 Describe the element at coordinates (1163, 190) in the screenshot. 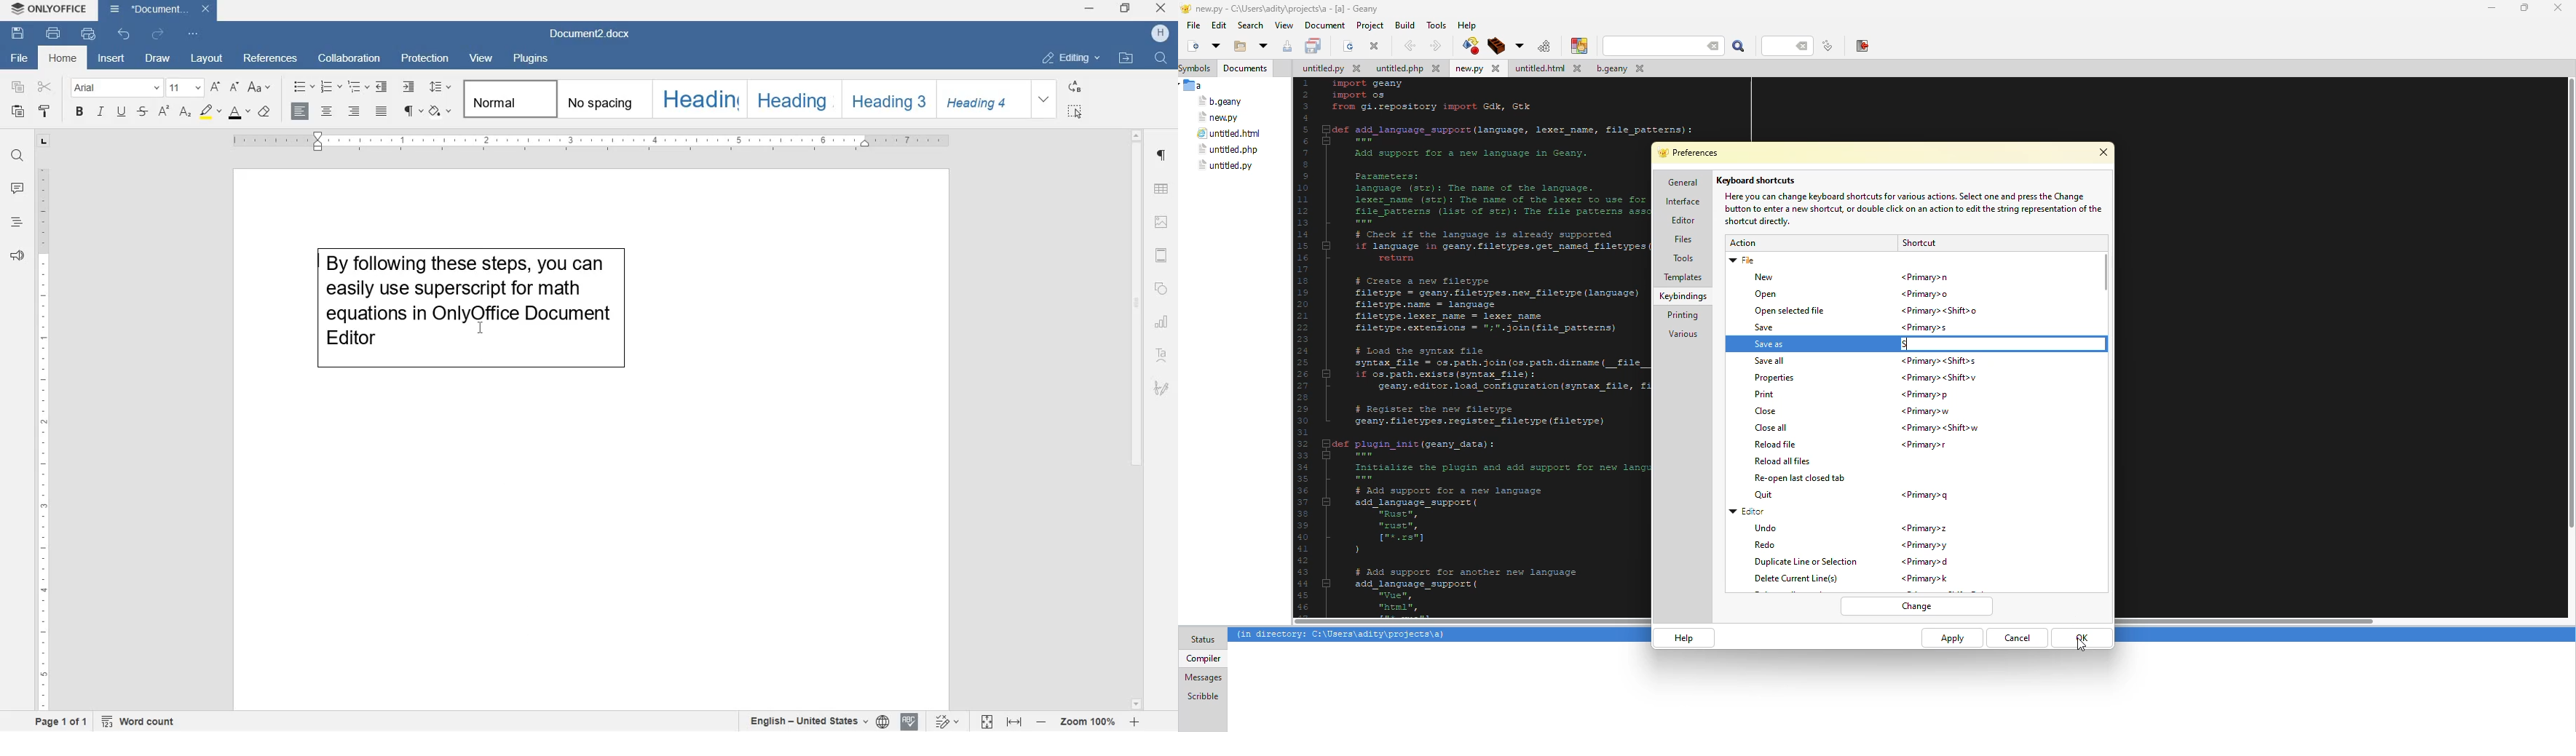

I see `table` at that location.